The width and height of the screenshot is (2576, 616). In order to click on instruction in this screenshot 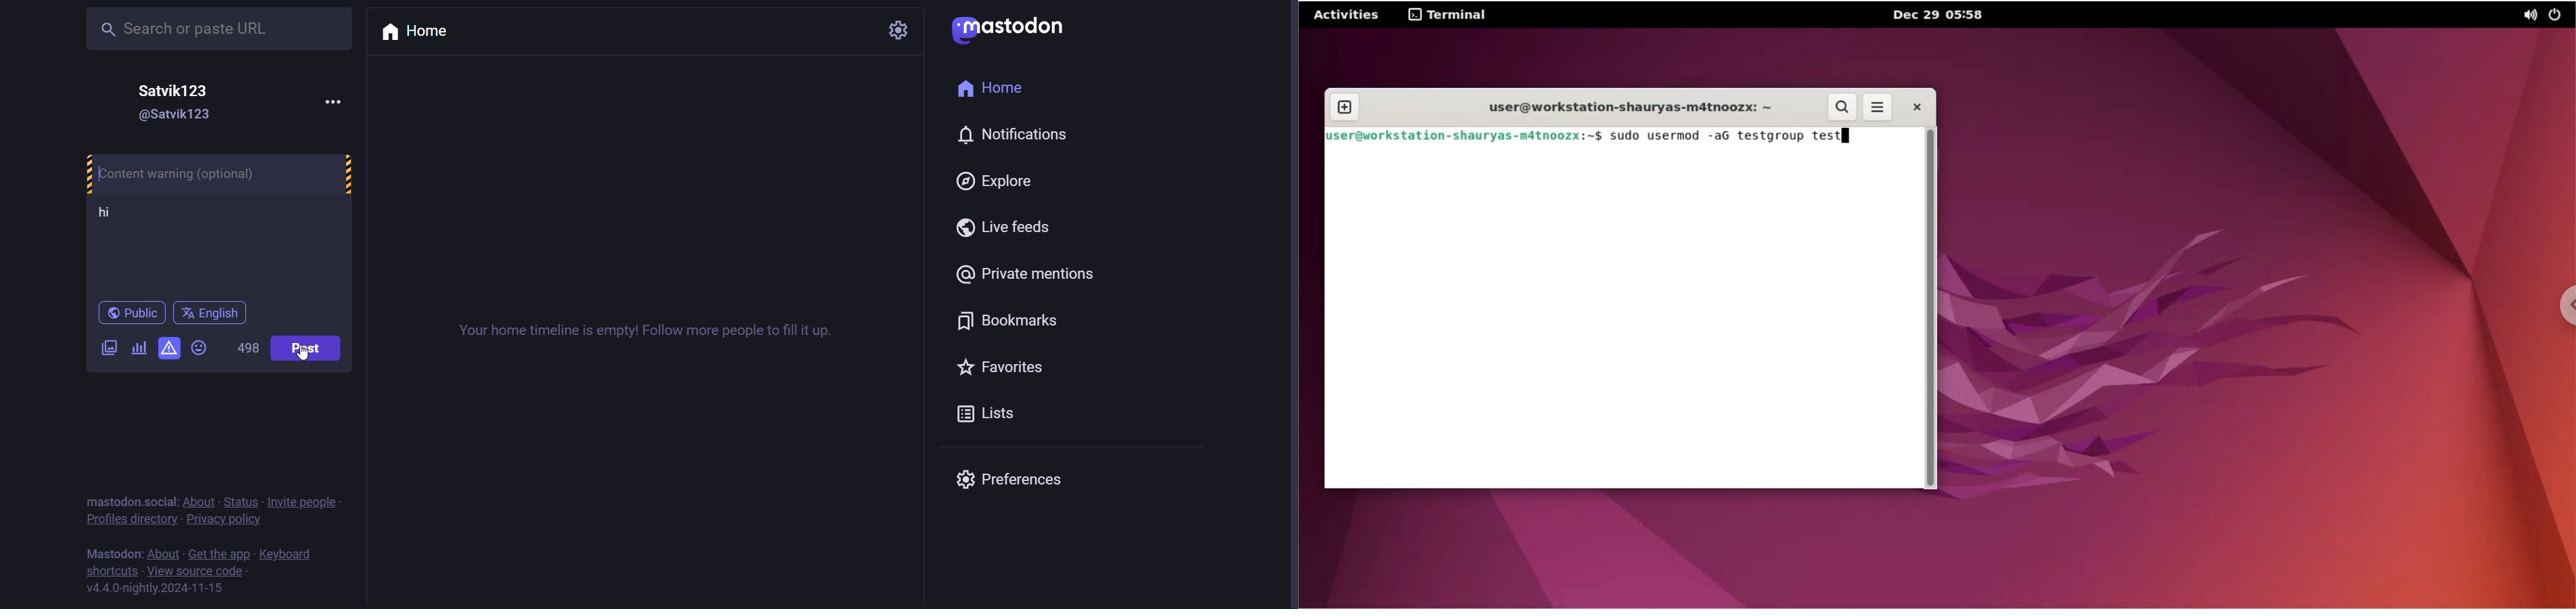, I will do `click(658, 332)`.